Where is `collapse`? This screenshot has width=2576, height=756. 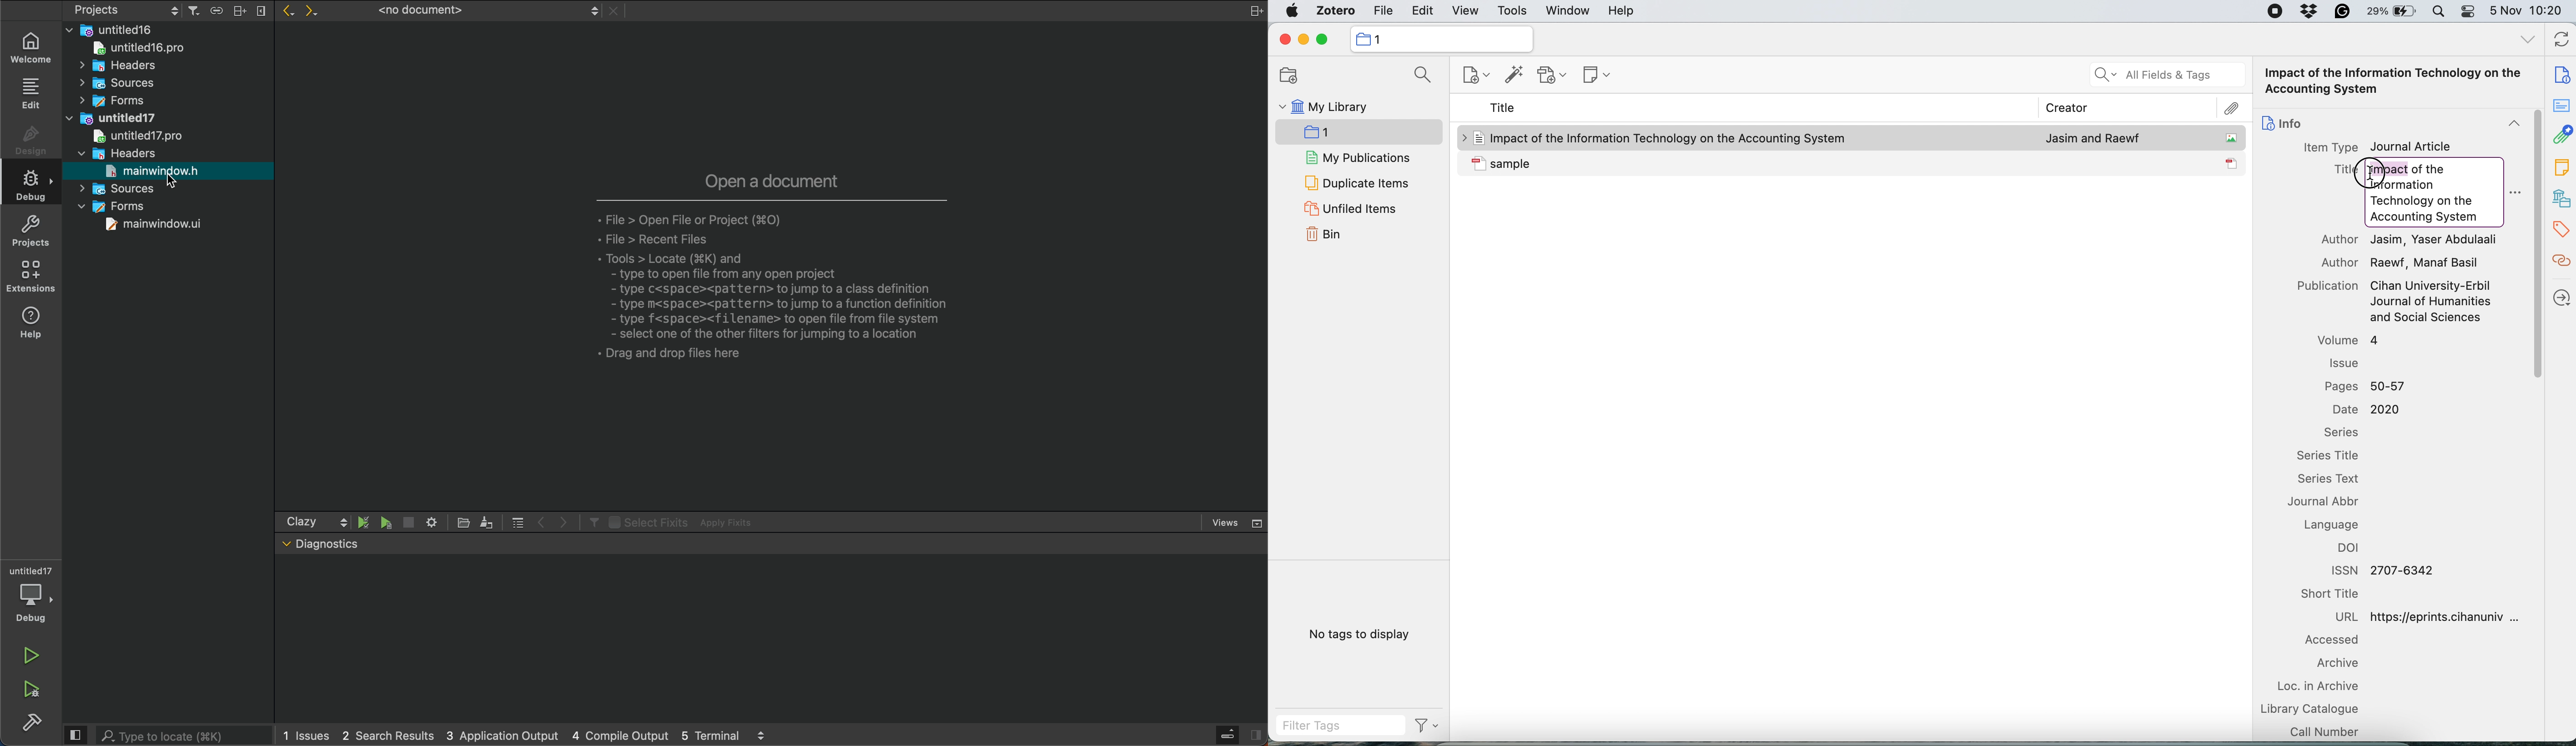
collapse is located at coordinates (2513, 124).